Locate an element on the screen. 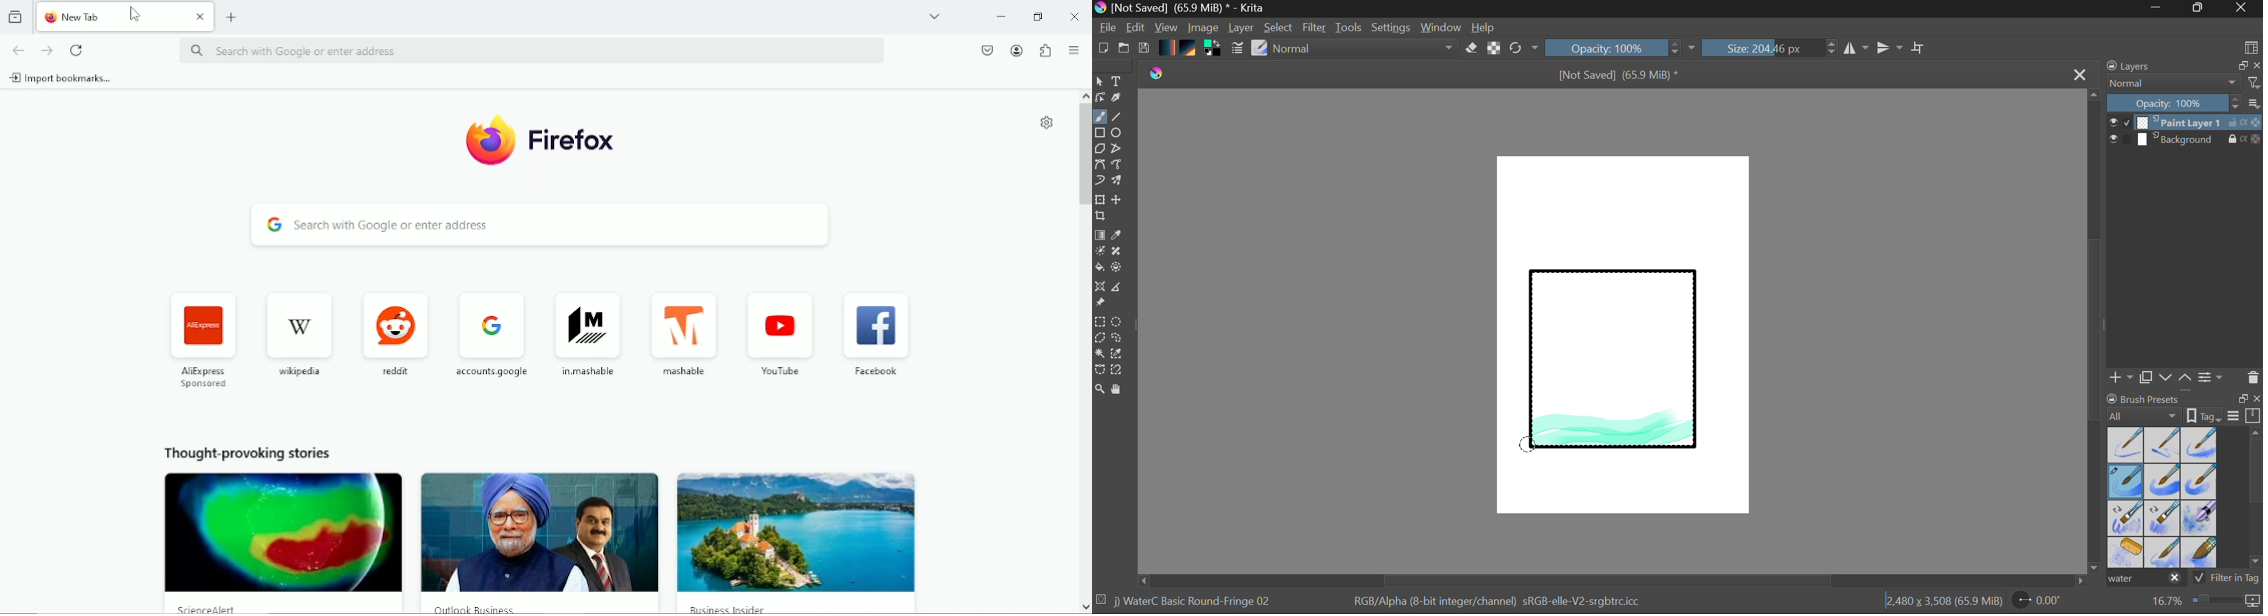  Eyedropper is located at coordinates (1119, 236).